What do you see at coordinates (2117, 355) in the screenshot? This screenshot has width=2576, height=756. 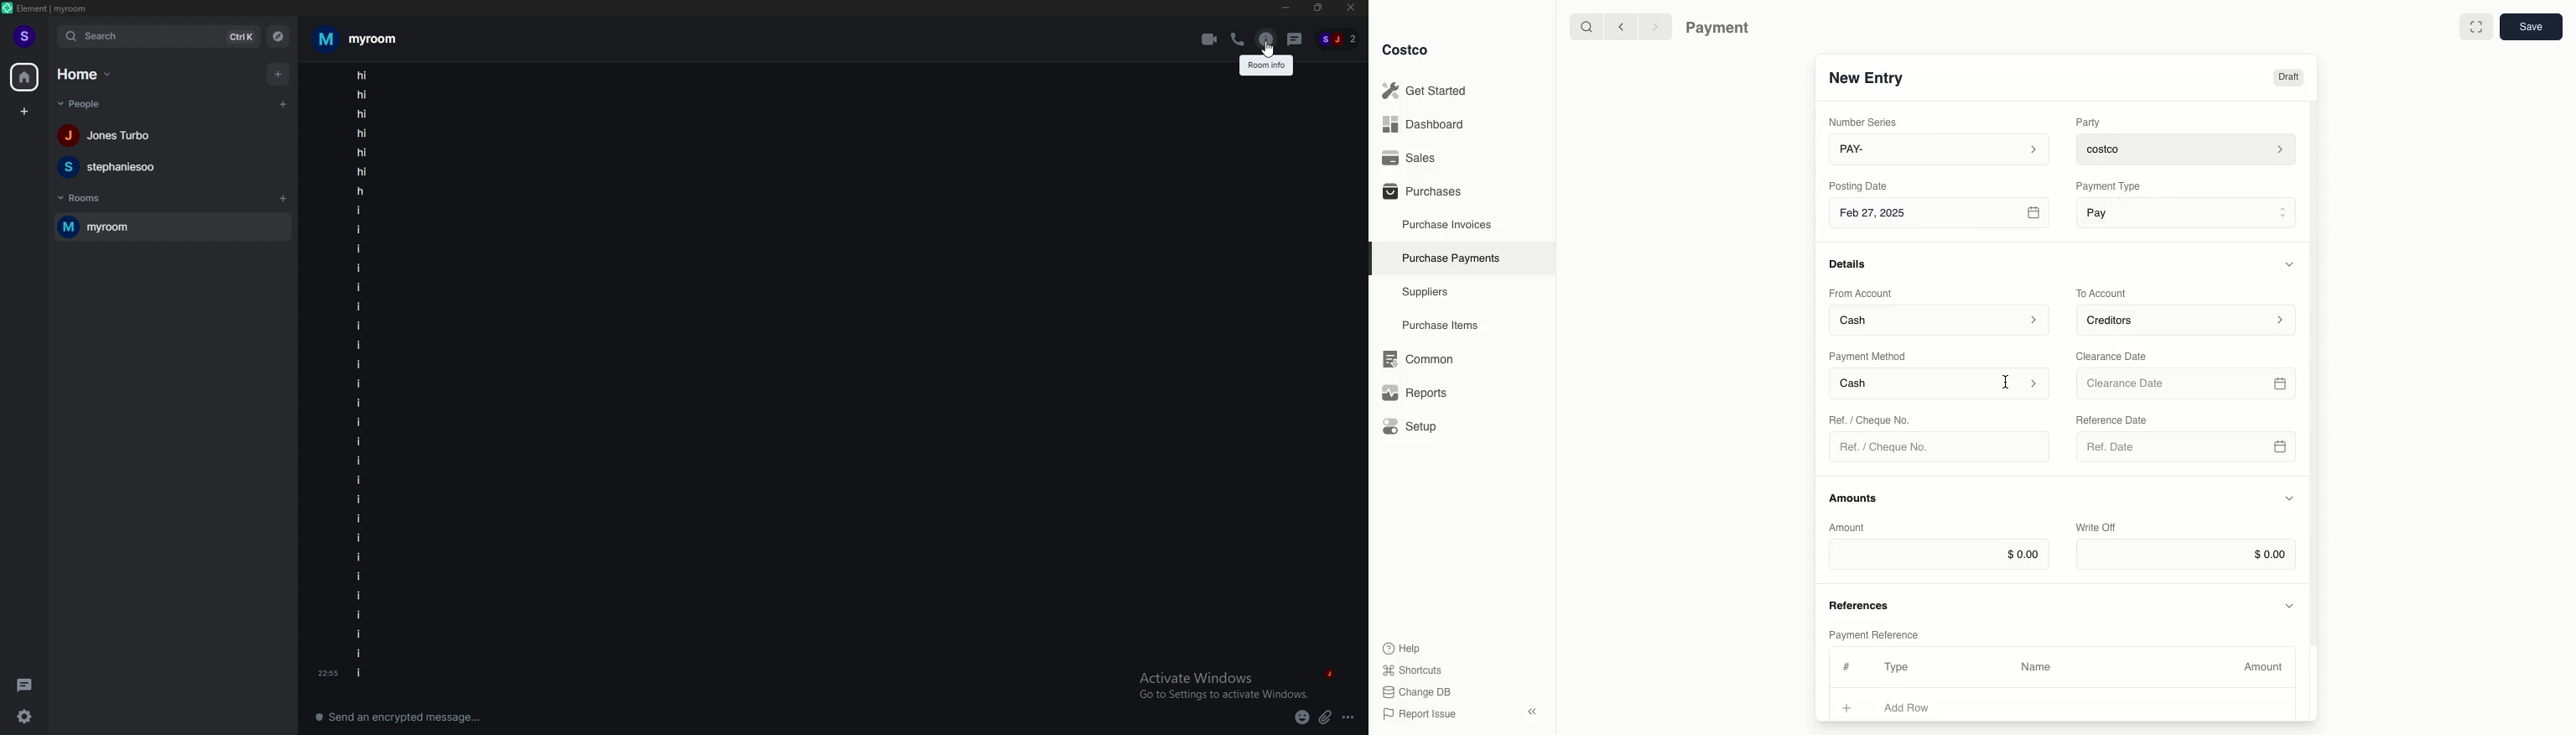 I see `Clearance Date` at bounding box center [2117, 355].